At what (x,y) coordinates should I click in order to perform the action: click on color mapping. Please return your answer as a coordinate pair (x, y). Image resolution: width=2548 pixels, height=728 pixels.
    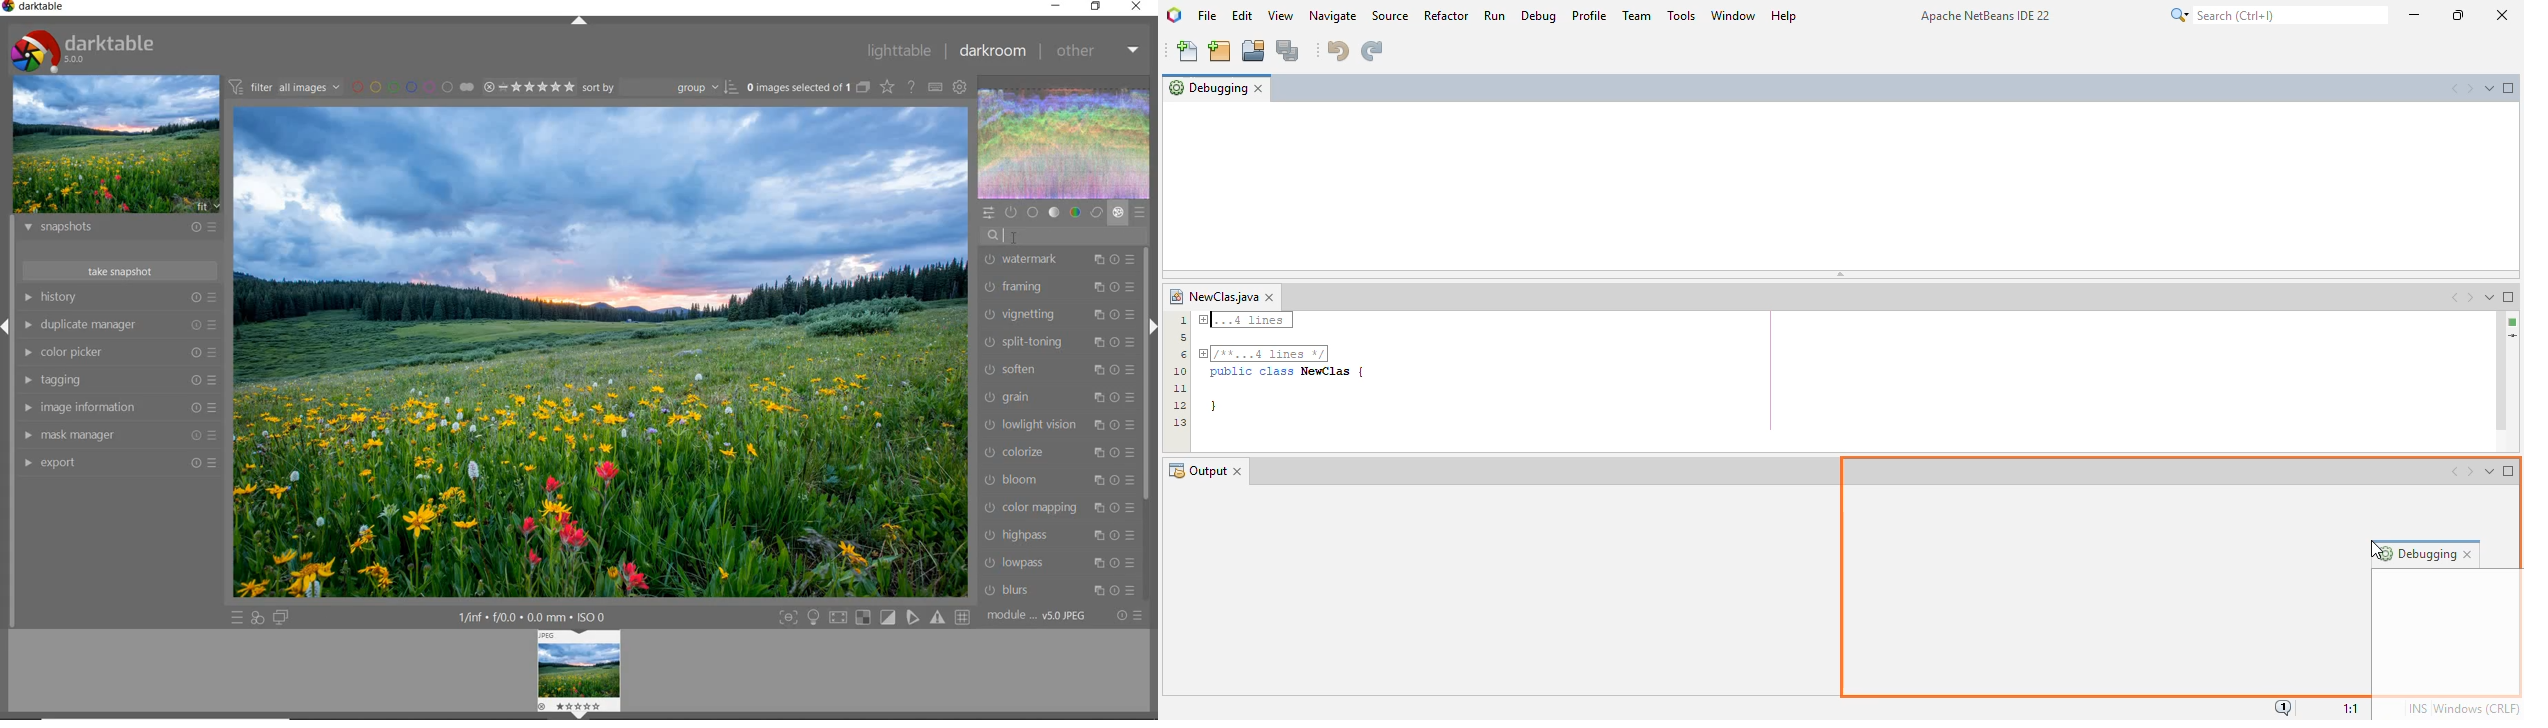
    Looking at the image, I should click on (1057, 508).